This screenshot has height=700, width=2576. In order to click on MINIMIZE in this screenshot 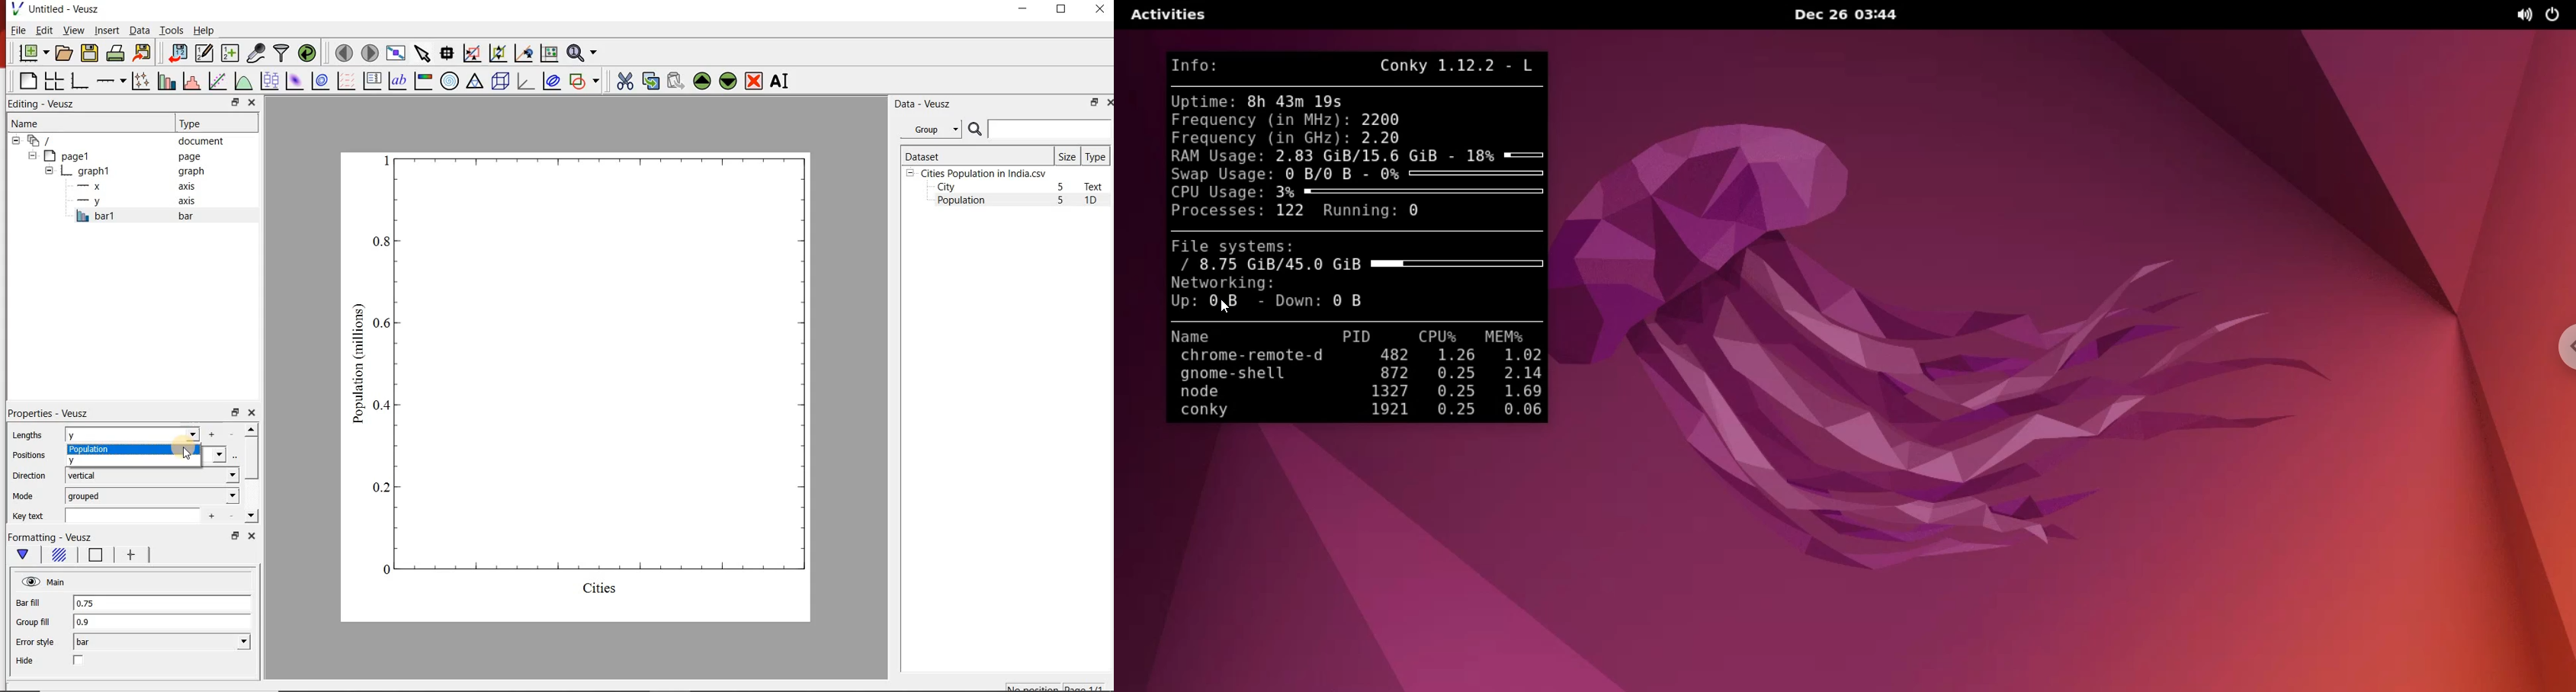, I will do `click(1024, 9)`.